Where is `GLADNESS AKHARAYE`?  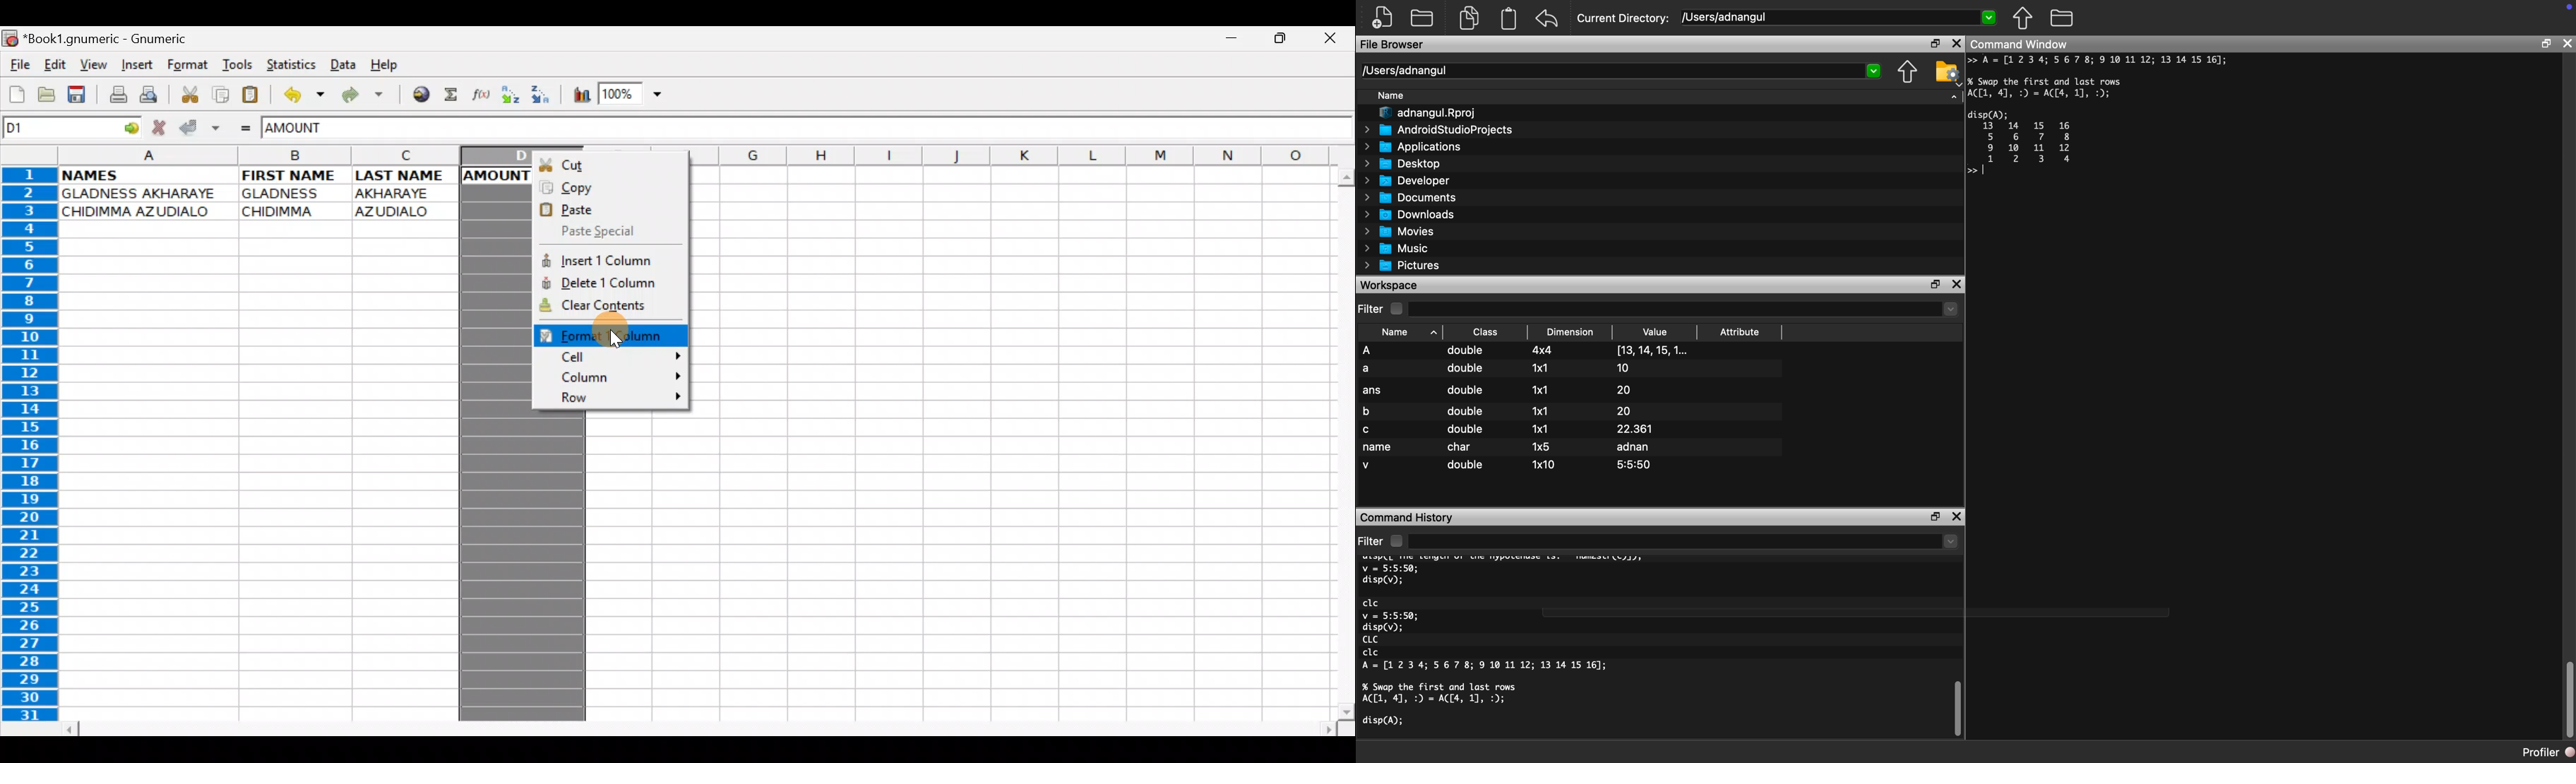 GLADNESS AKHARAYE is located at coordinates (144, 193).